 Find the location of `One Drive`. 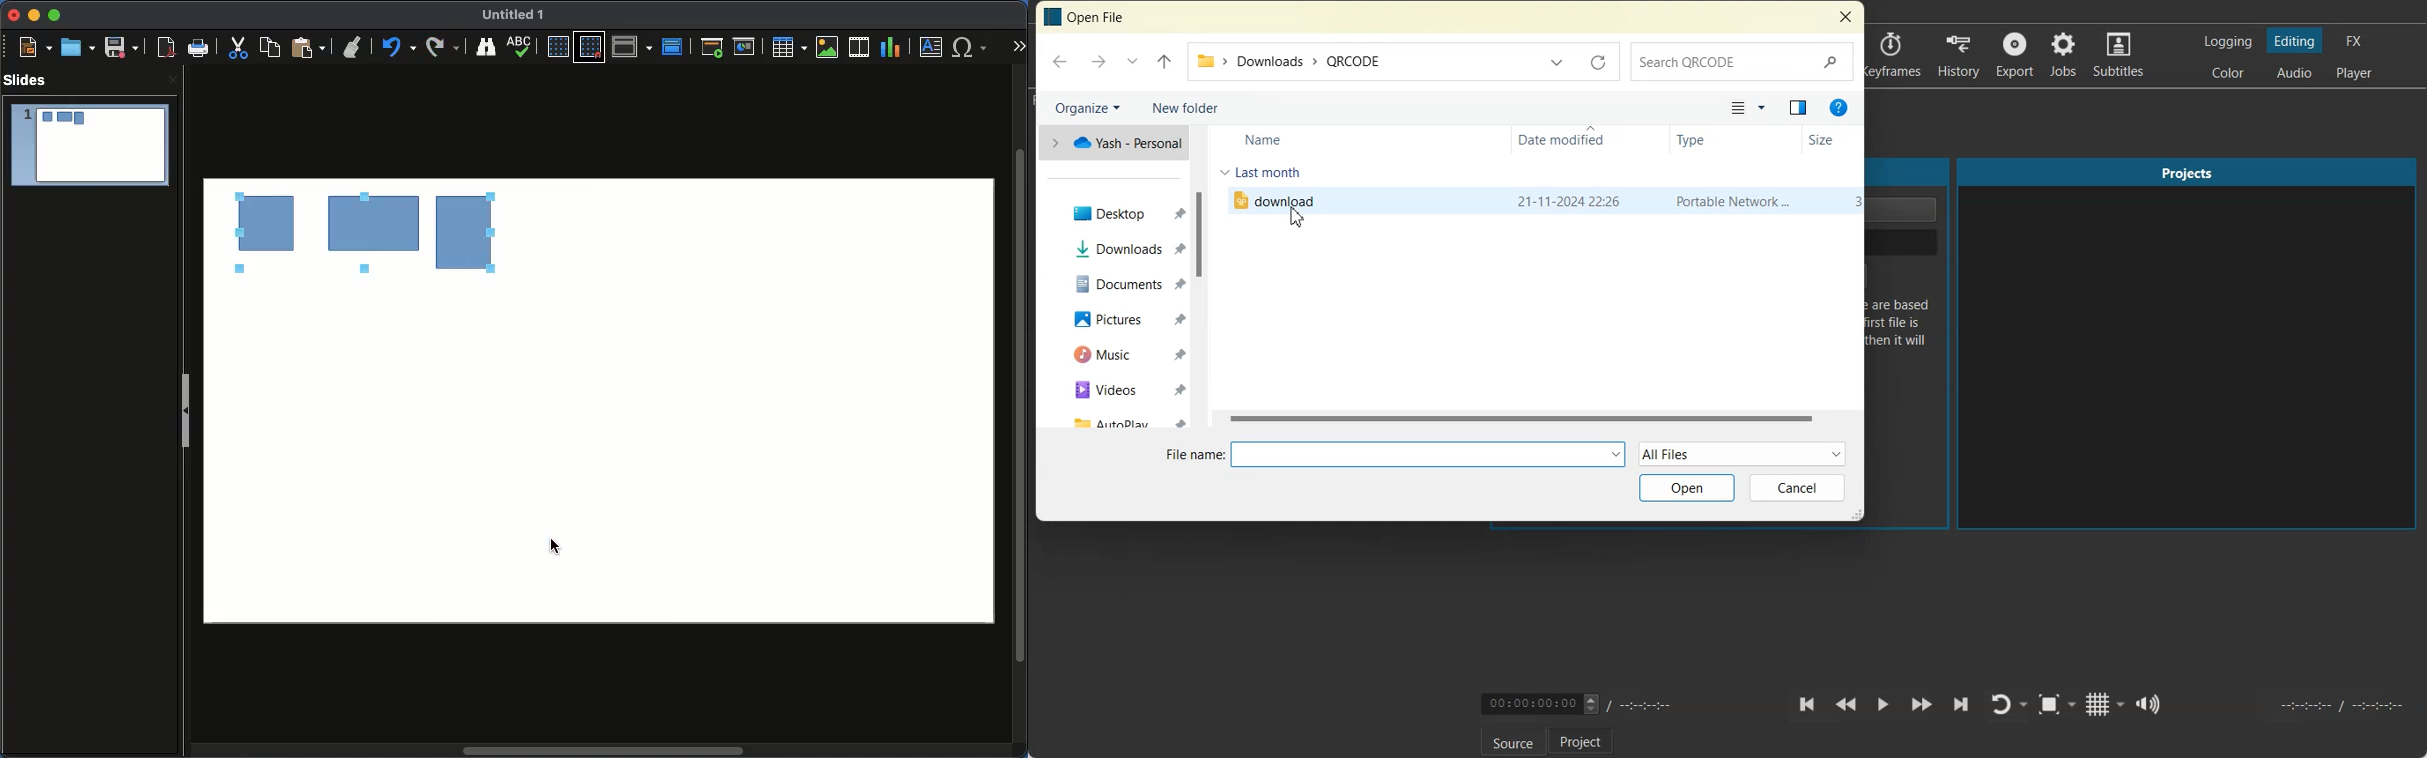

One Drive is located at coordinates (1113, 143).